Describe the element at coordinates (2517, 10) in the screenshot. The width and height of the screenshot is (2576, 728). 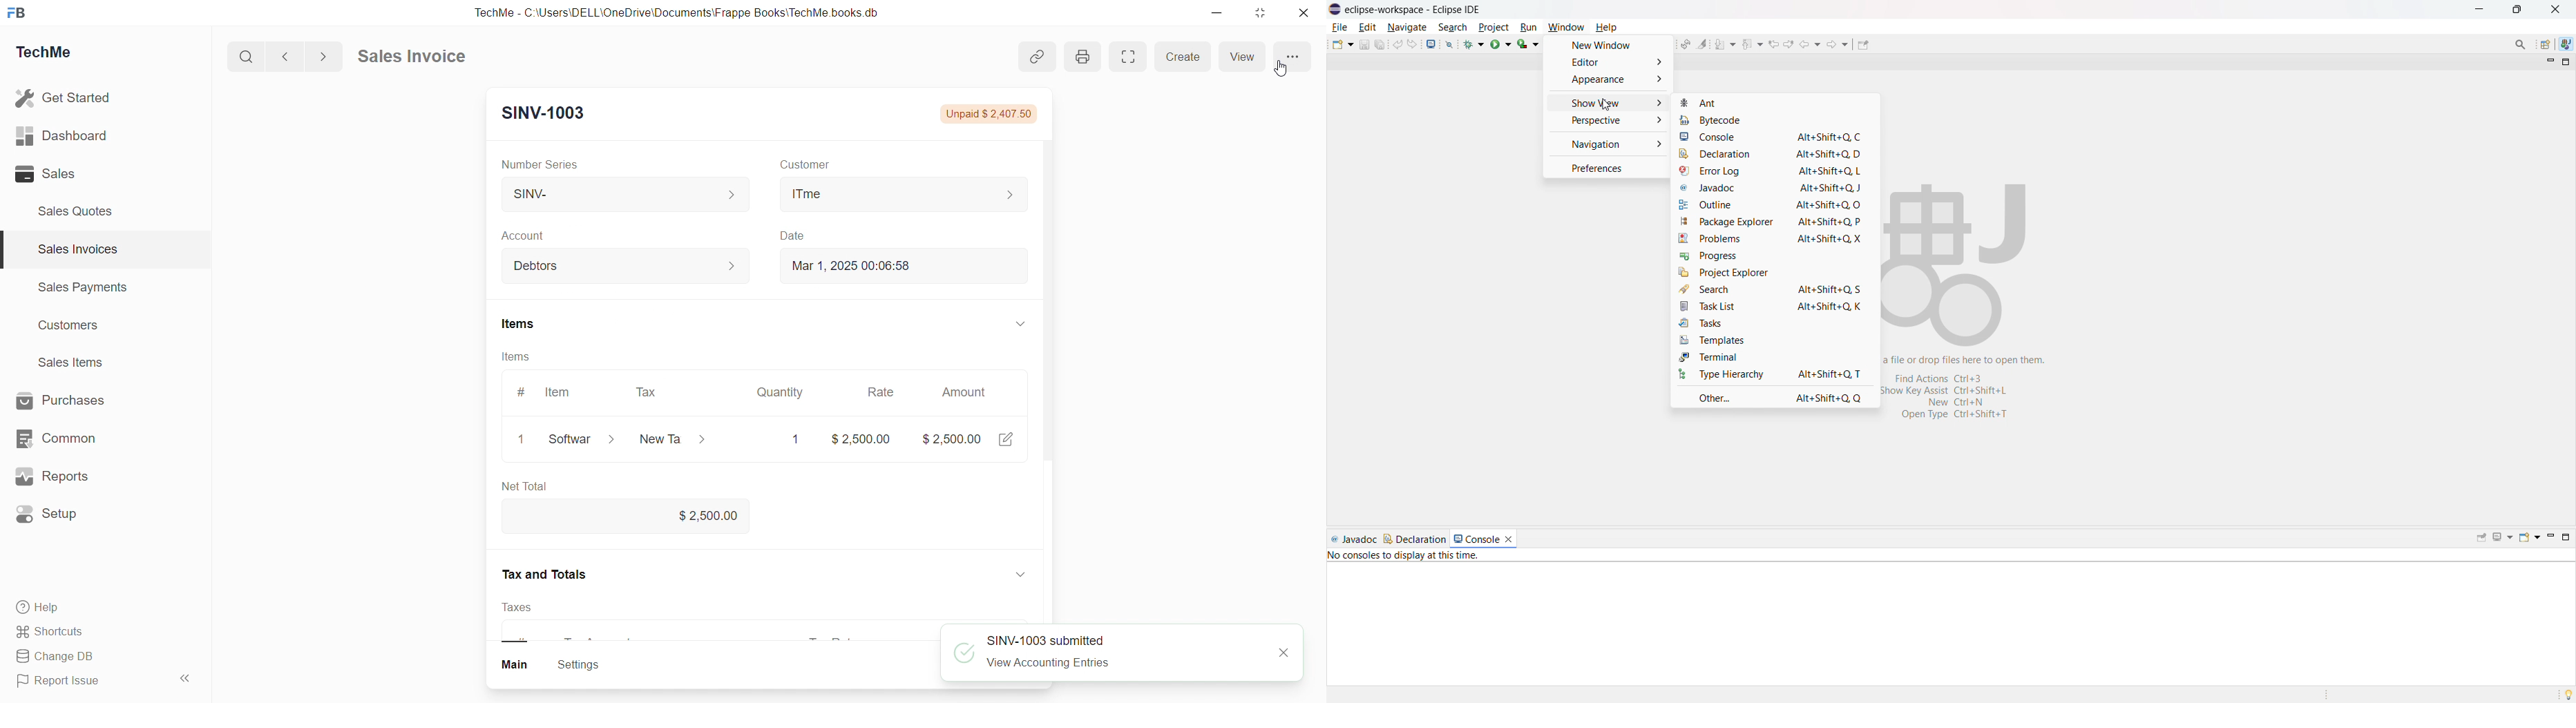
I see `maximize` at that location.